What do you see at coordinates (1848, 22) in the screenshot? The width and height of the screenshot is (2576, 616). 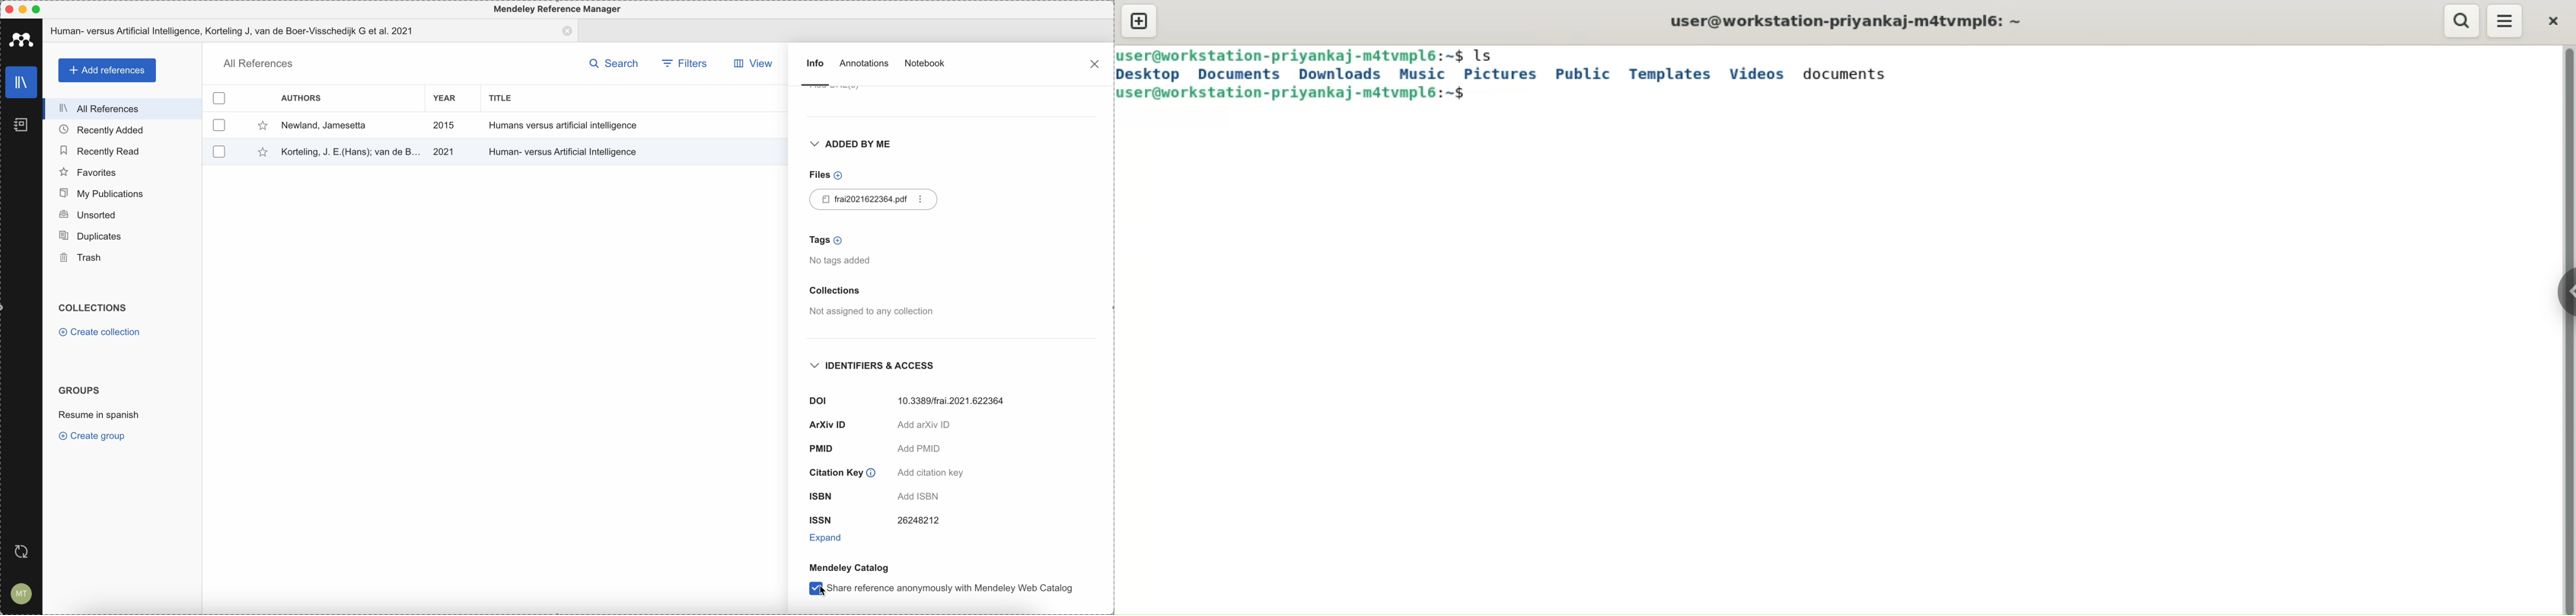 I see `user@workstation-priyankaj-m4tvmplé: ~` at bounding box center [1848, 22].